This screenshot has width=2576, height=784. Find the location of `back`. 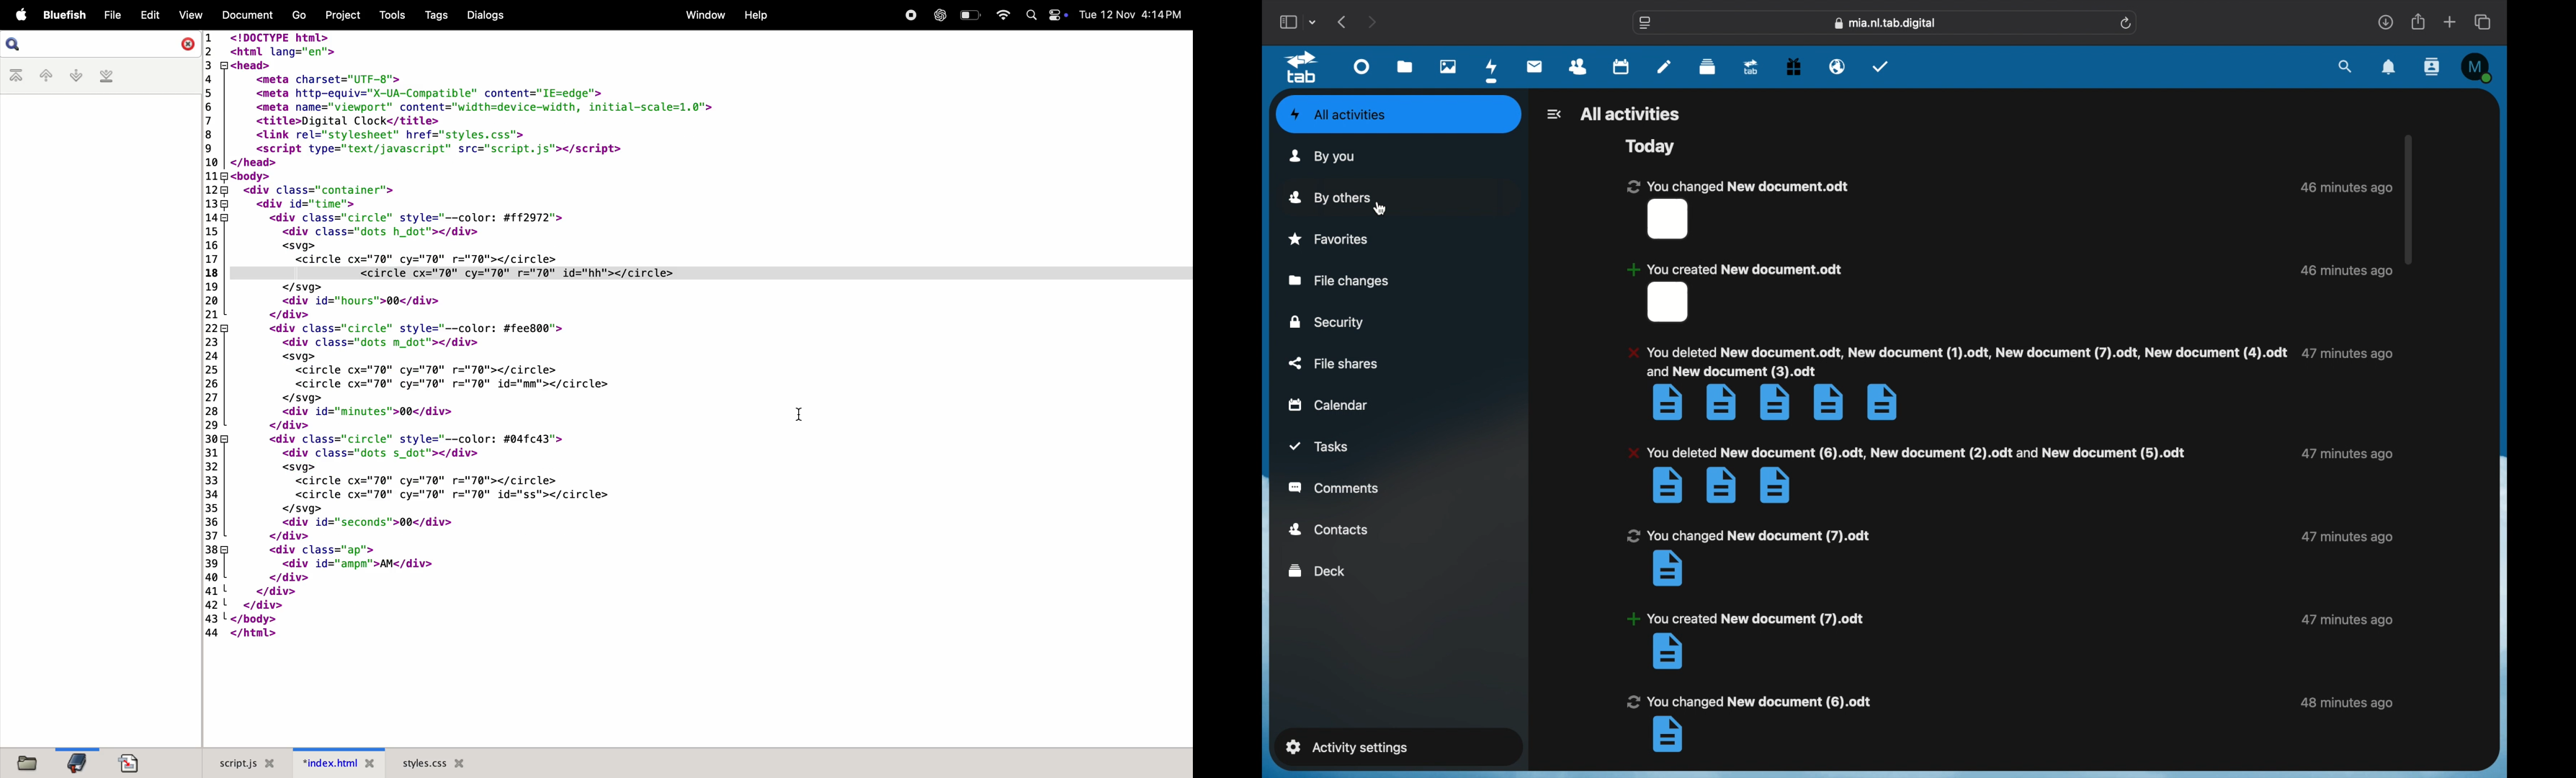

back is located at coordinates (1343, 22).